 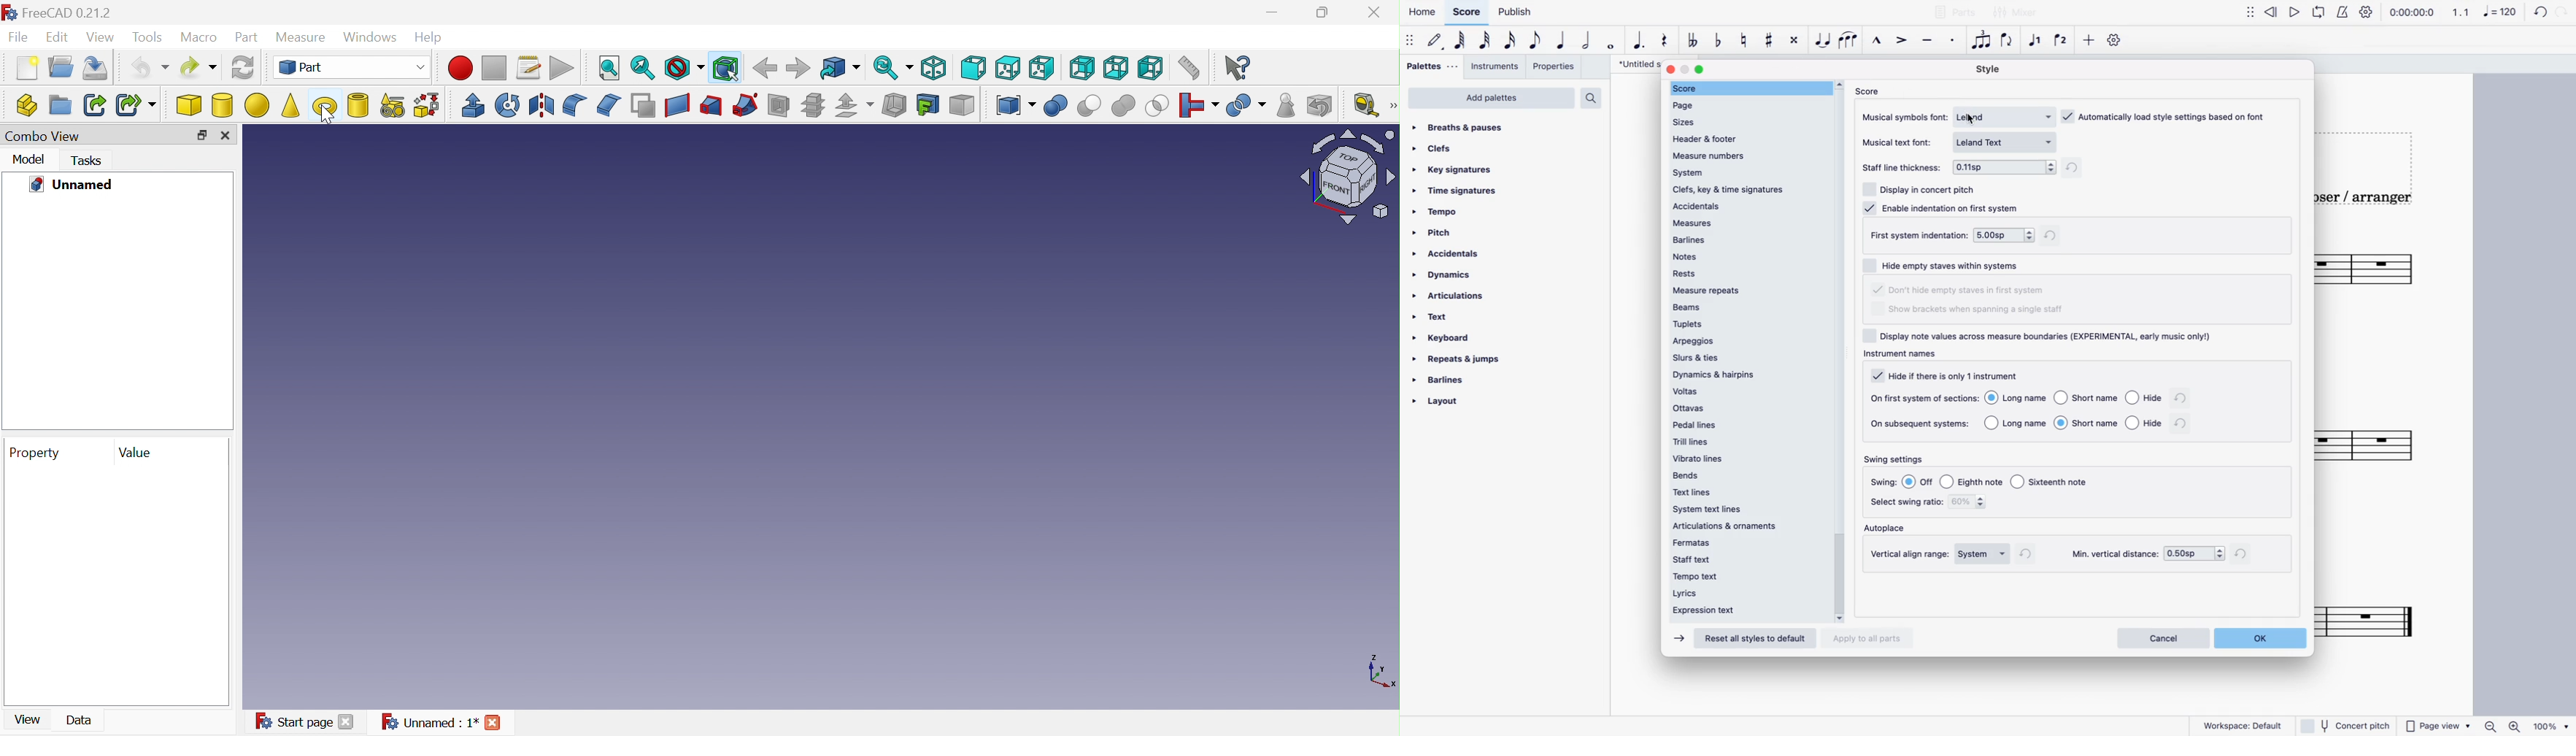 I want to click on Tasks, so click(x=88, y=161).